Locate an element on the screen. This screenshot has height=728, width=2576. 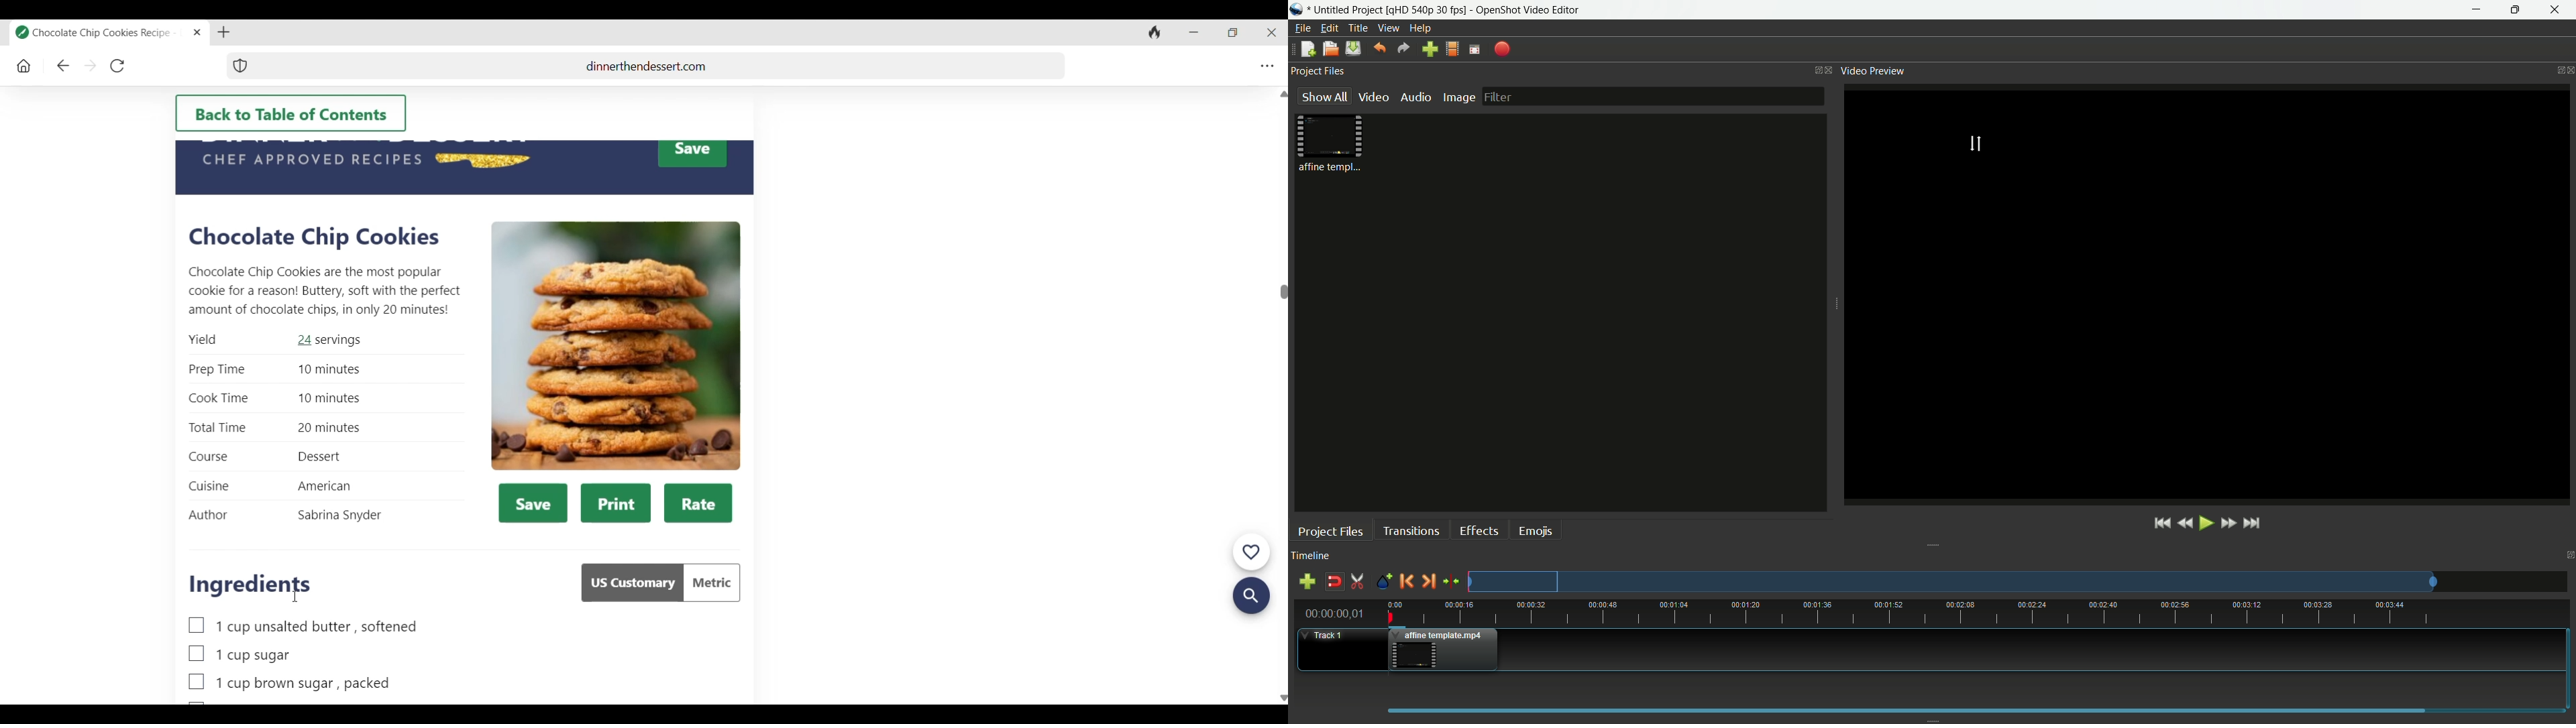
export is located at coordinates (1501, 50).